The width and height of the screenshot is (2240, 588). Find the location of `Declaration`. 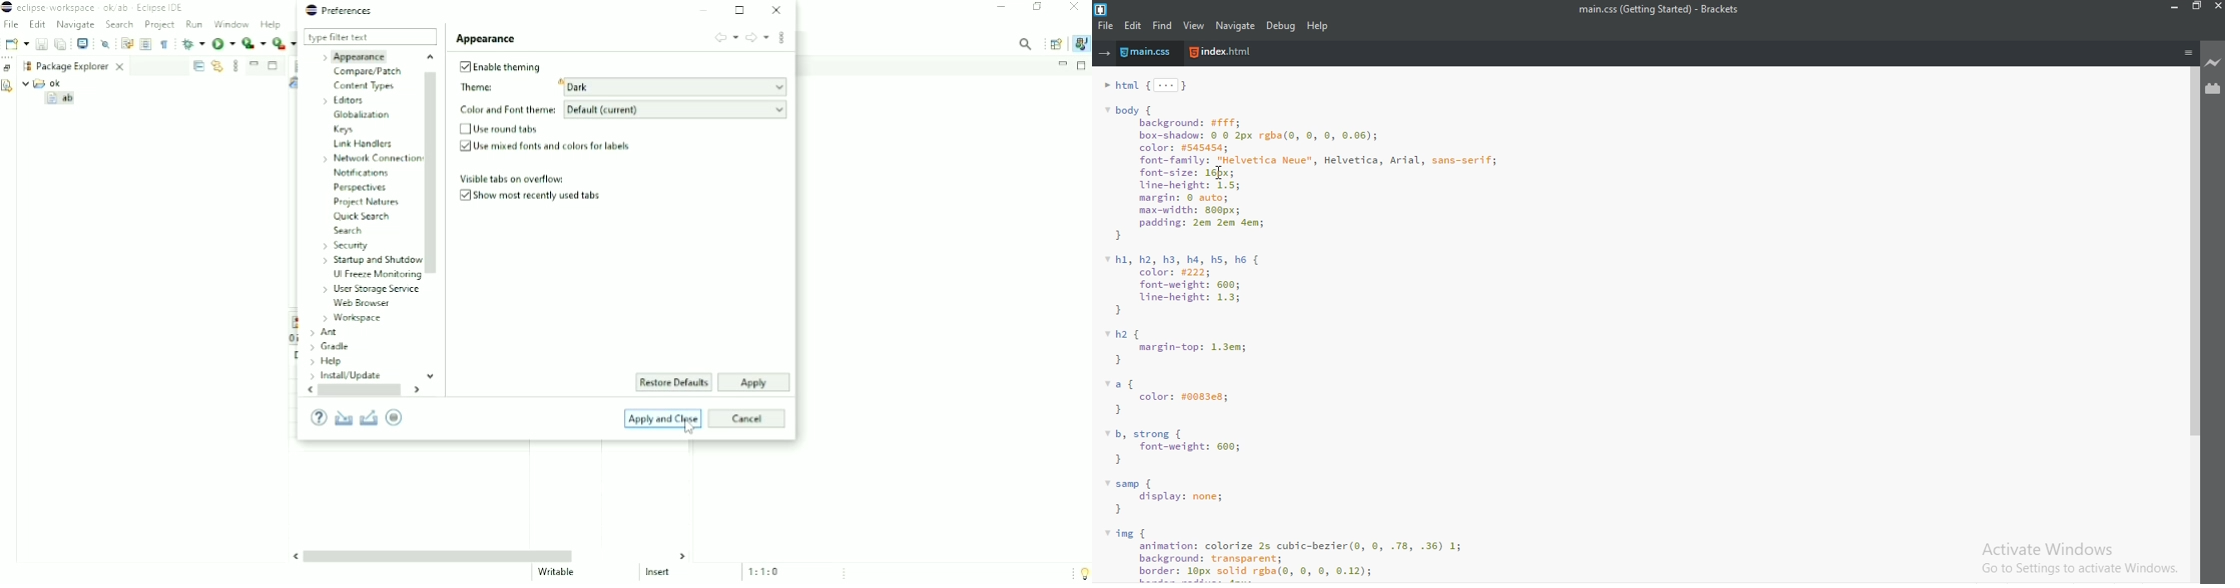

Declaration is located at coordinates (8, 88).